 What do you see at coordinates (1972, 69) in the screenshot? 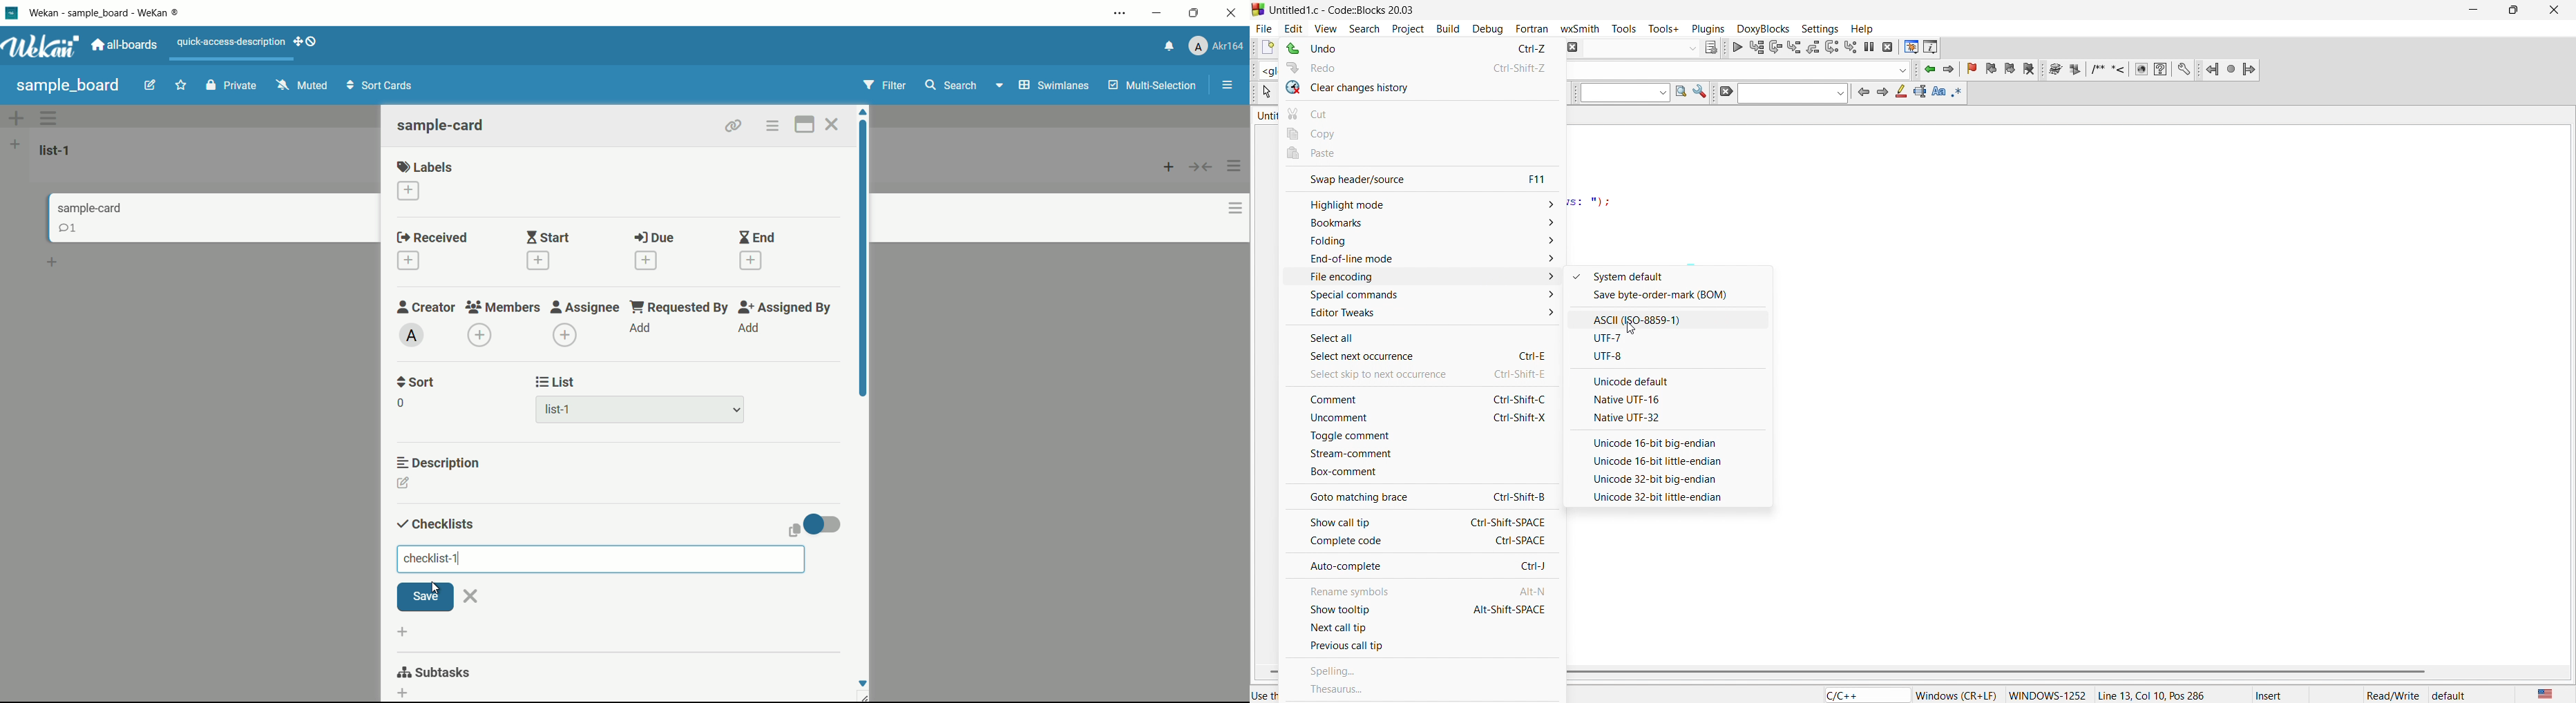
I see `toggle bookmark` at bounding box center [1972, 69].